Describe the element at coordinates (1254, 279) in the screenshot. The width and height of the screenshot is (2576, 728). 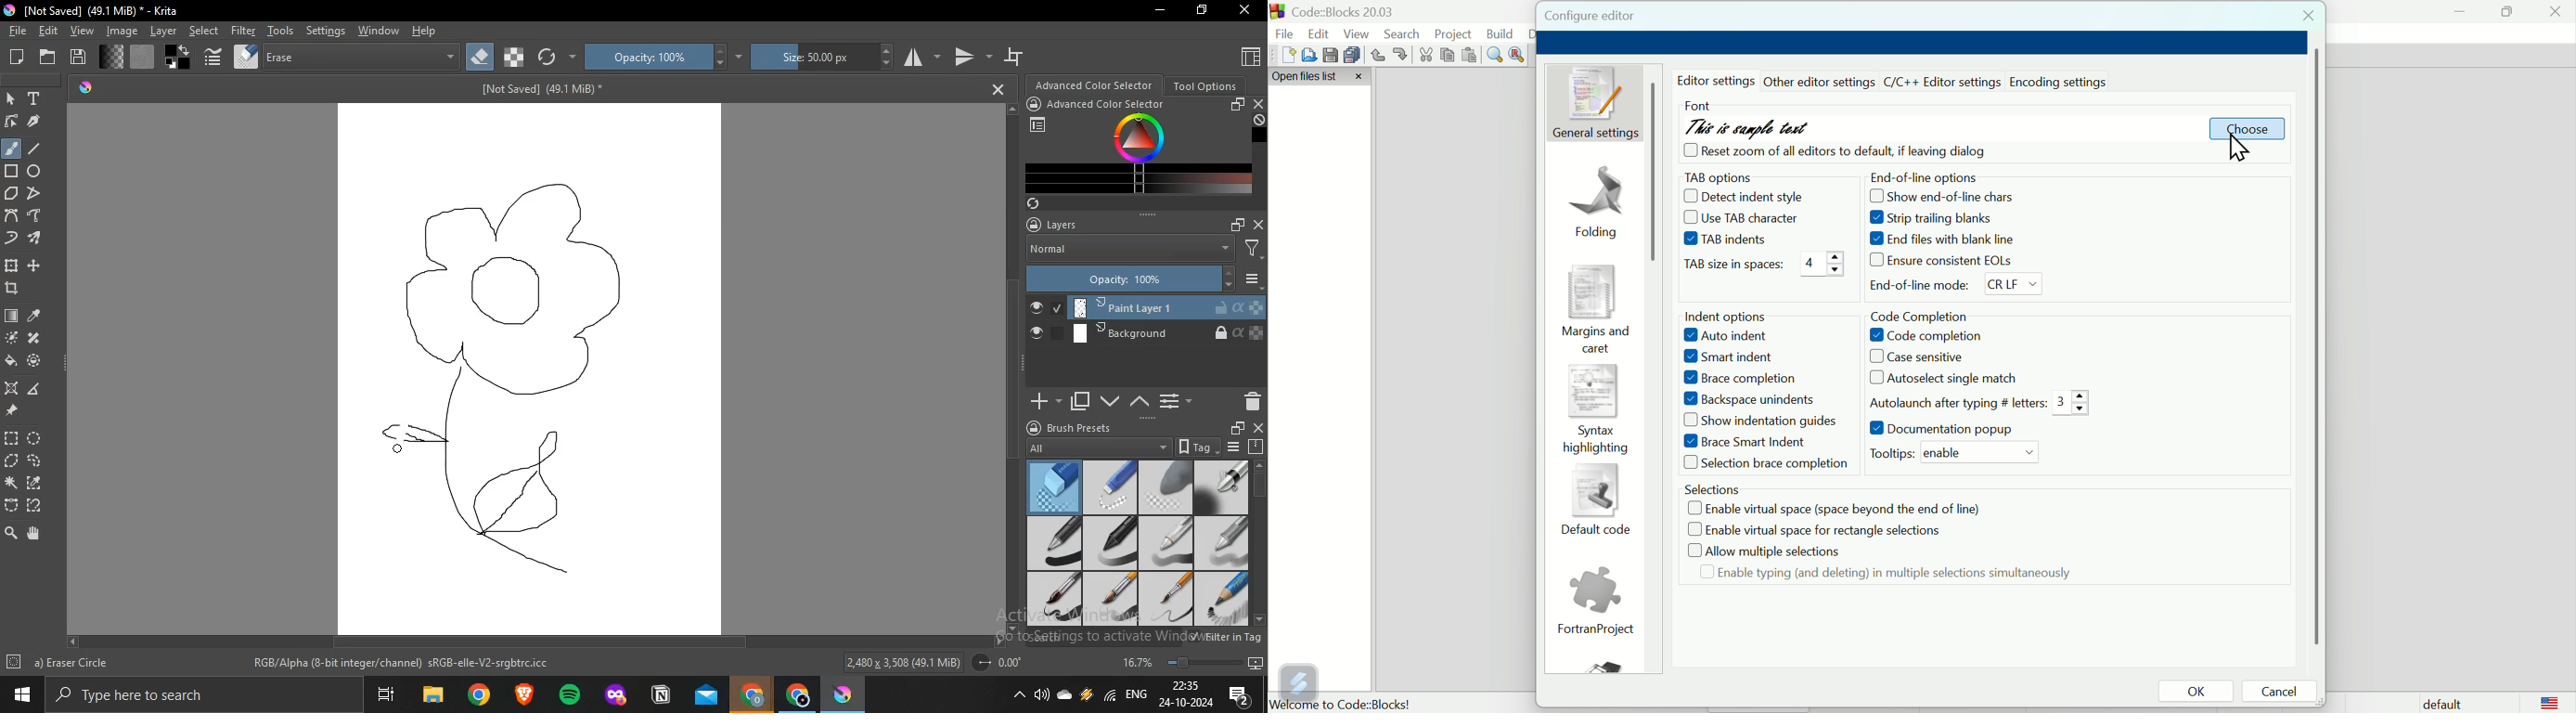
I see `Options` at that location.